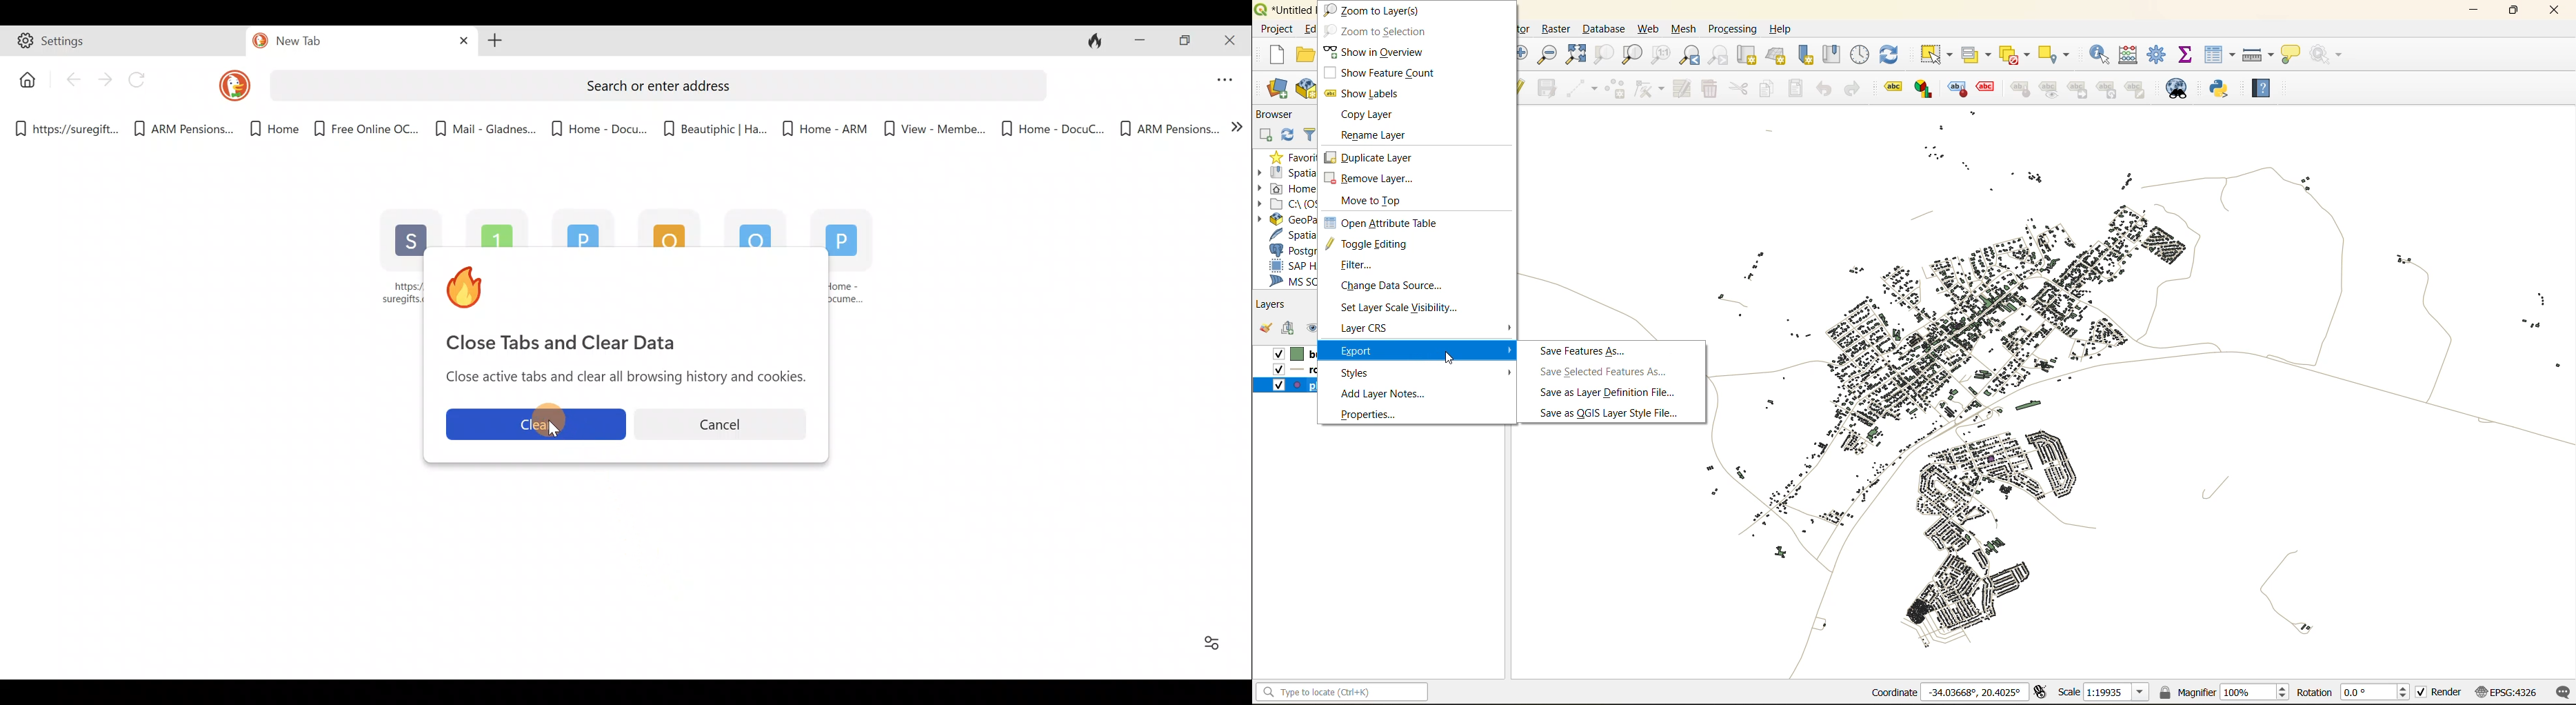 This screenshot has height=728, width=2576. Describe the element at coordinates (1378, 72) in the screenshot. I see `show feature count` at that location.